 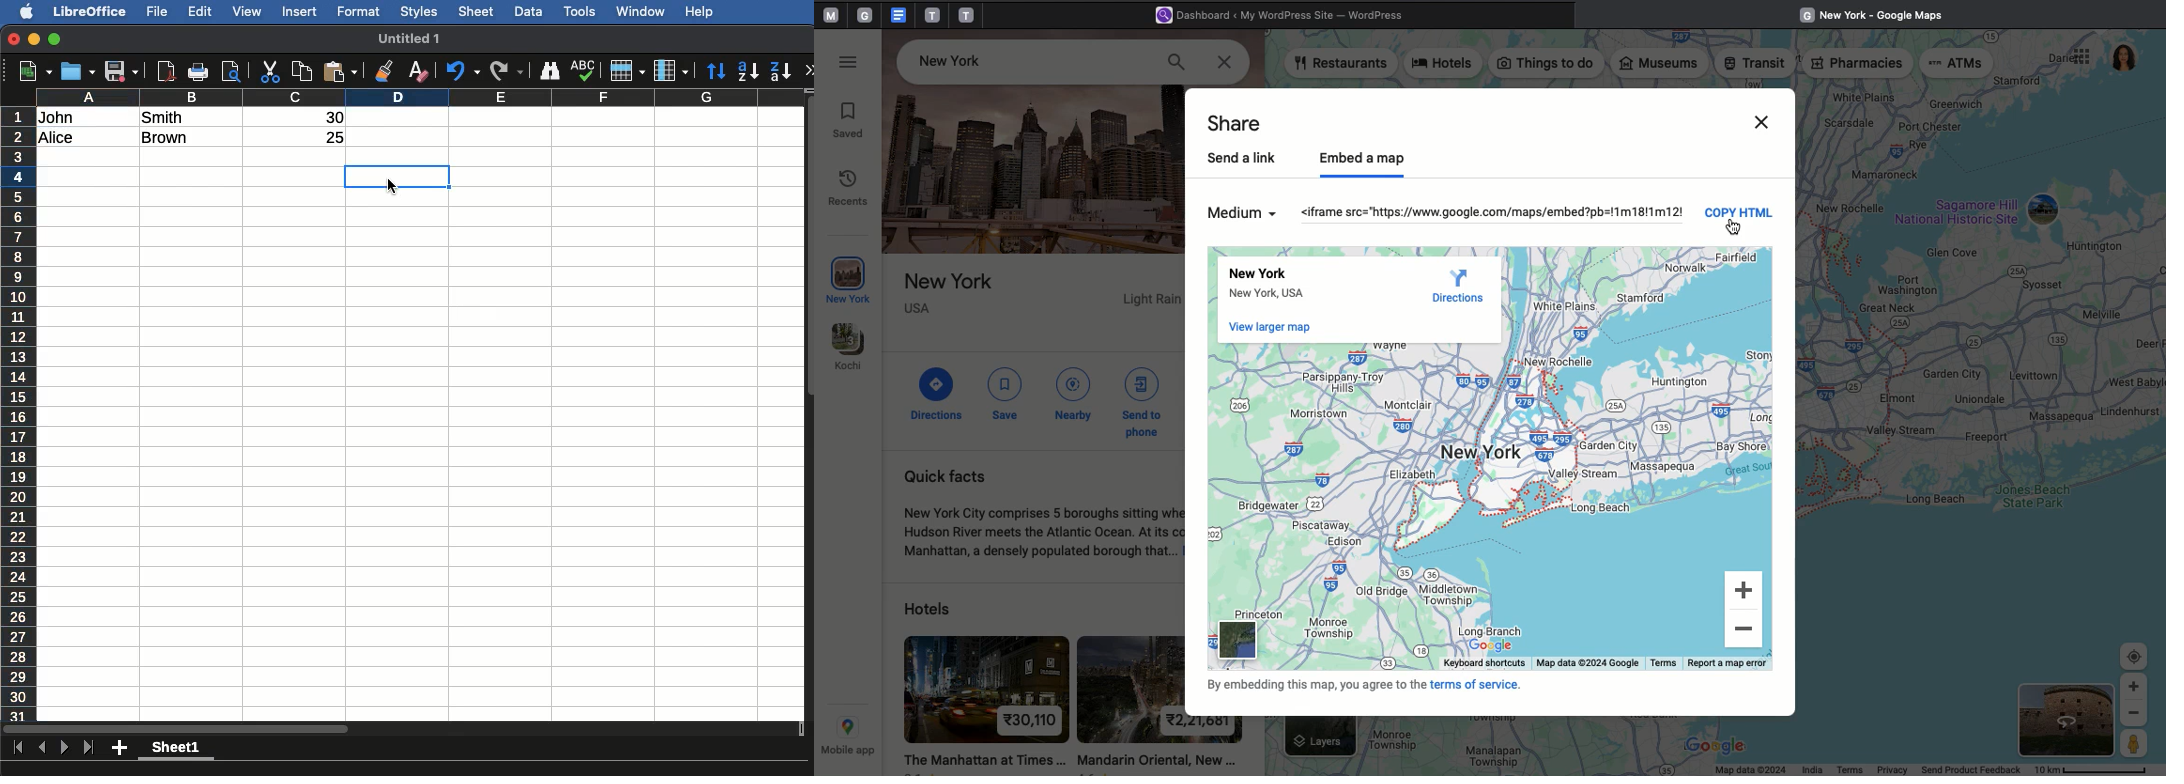 I want to click on View large map, so click(x=1275, y=330).